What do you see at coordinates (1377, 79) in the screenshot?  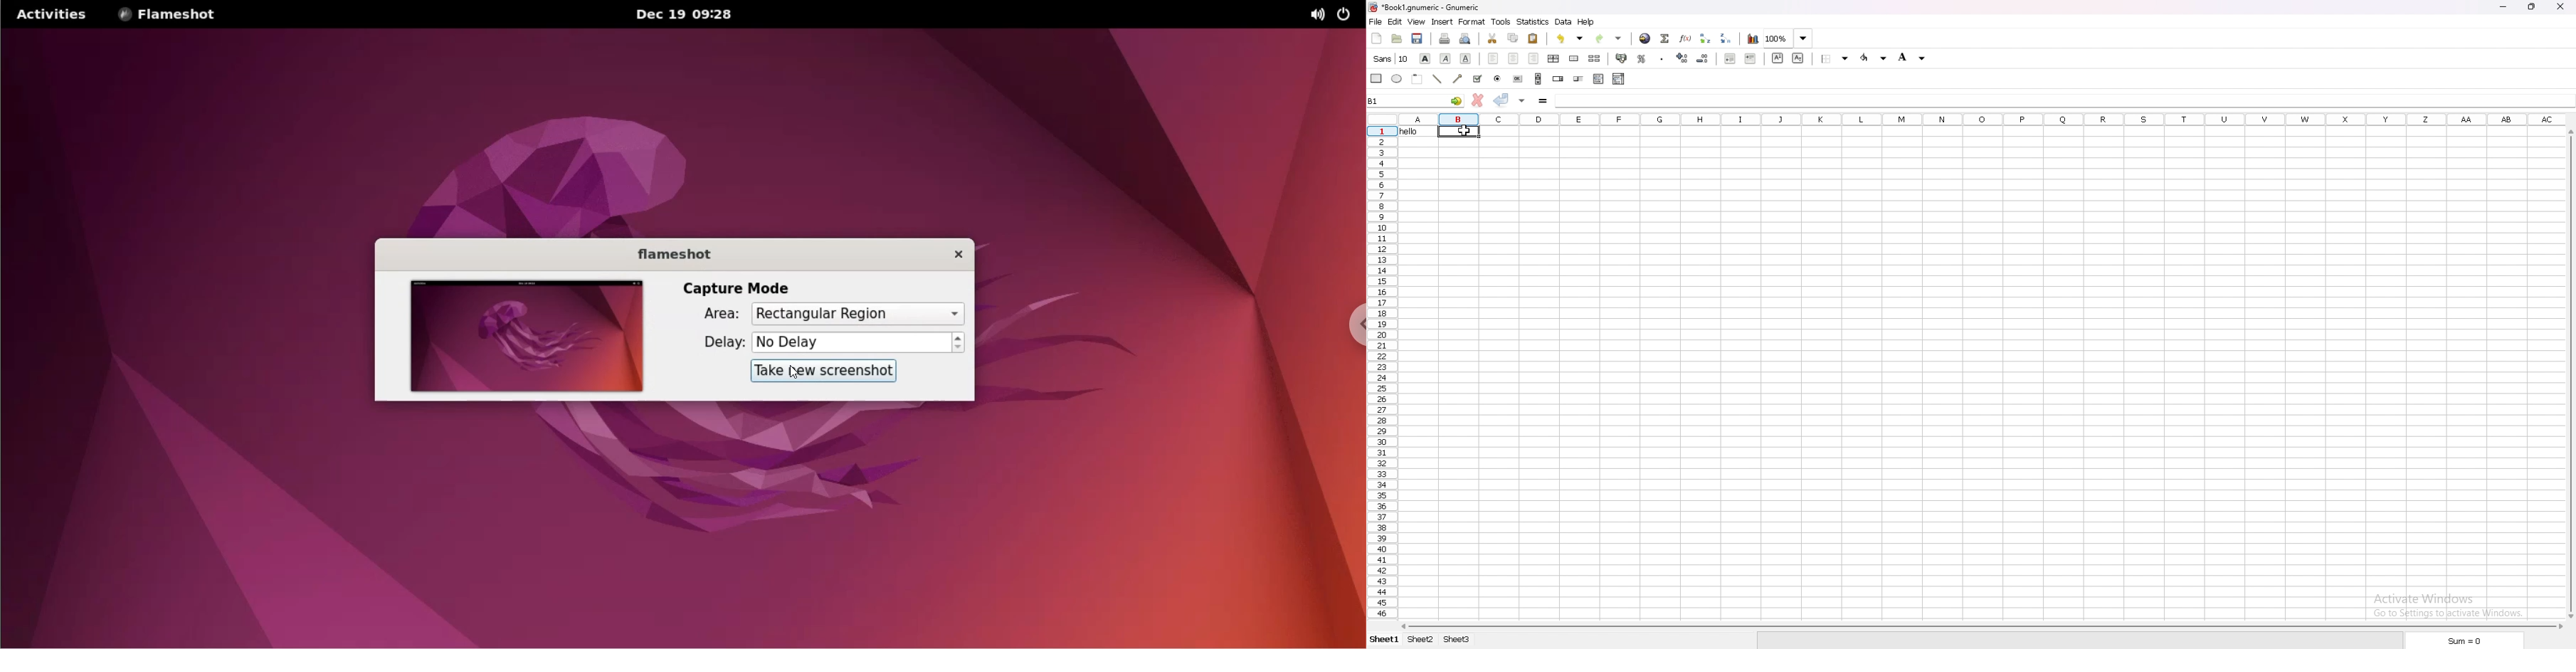 I see `create rectangle` at bounding box center [1377, 79].